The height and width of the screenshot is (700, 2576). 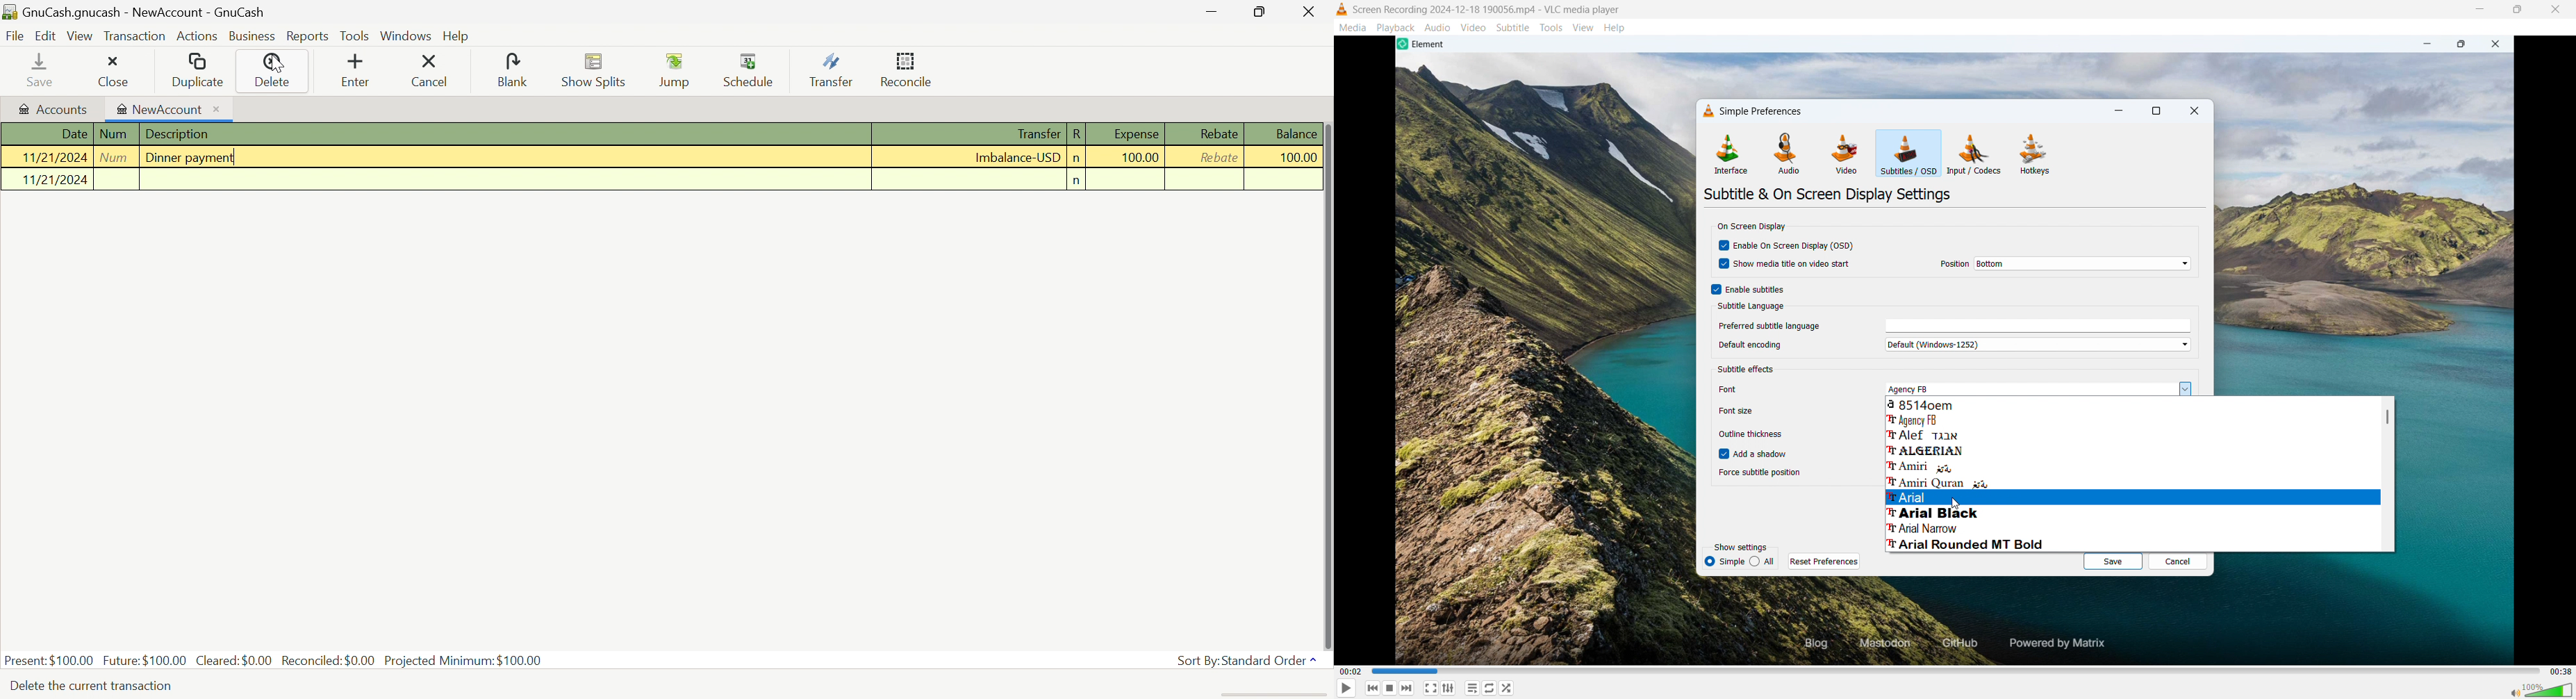 I want to click on algerian, so click(x=2131, y=450).